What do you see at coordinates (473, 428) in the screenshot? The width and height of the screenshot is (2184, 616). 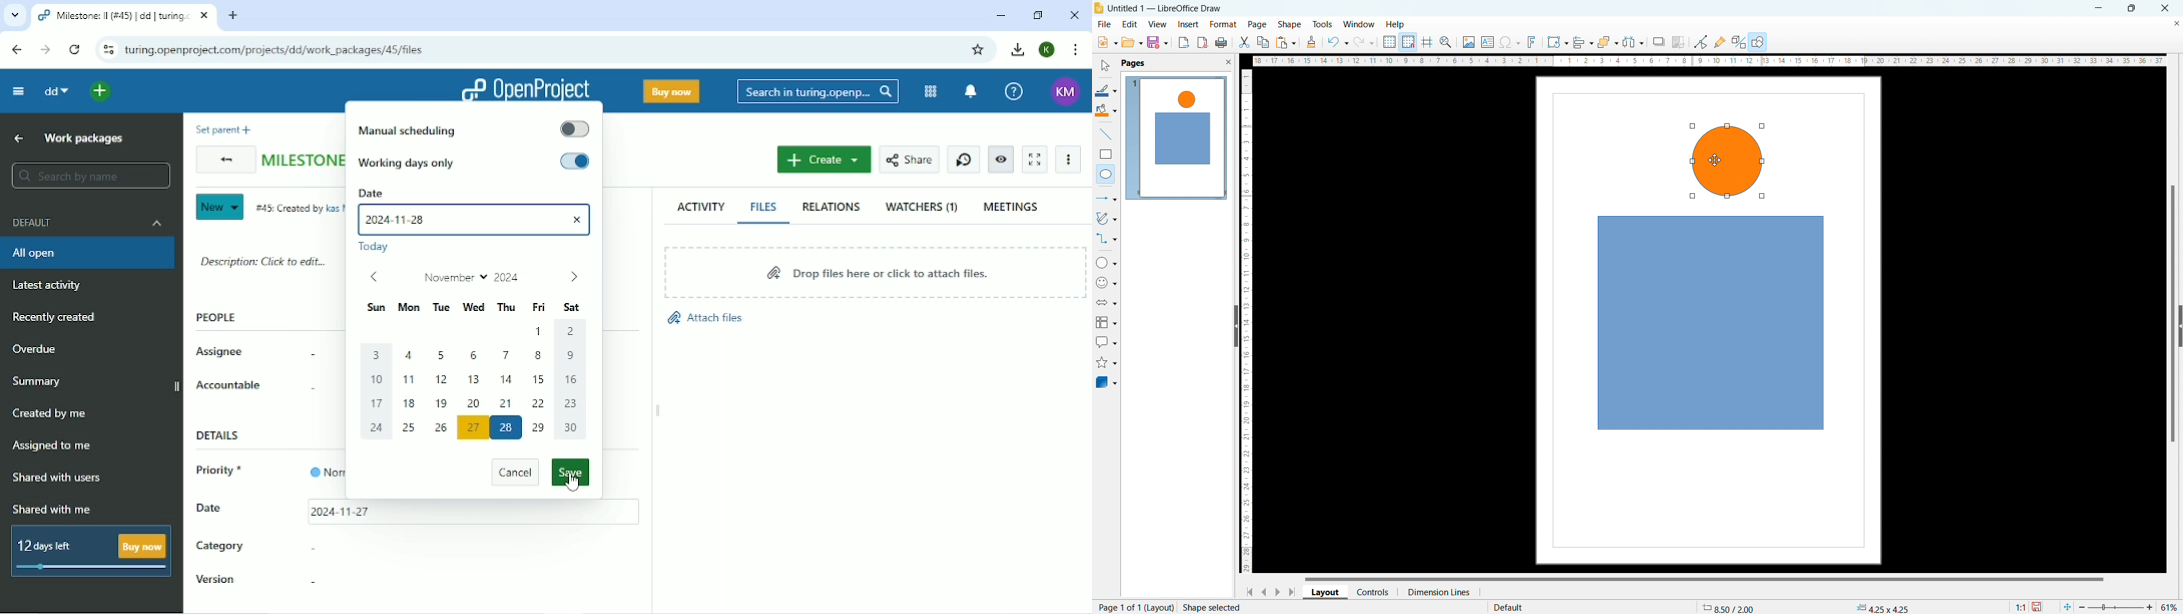 I see `27` at bounding box center [473, 428].